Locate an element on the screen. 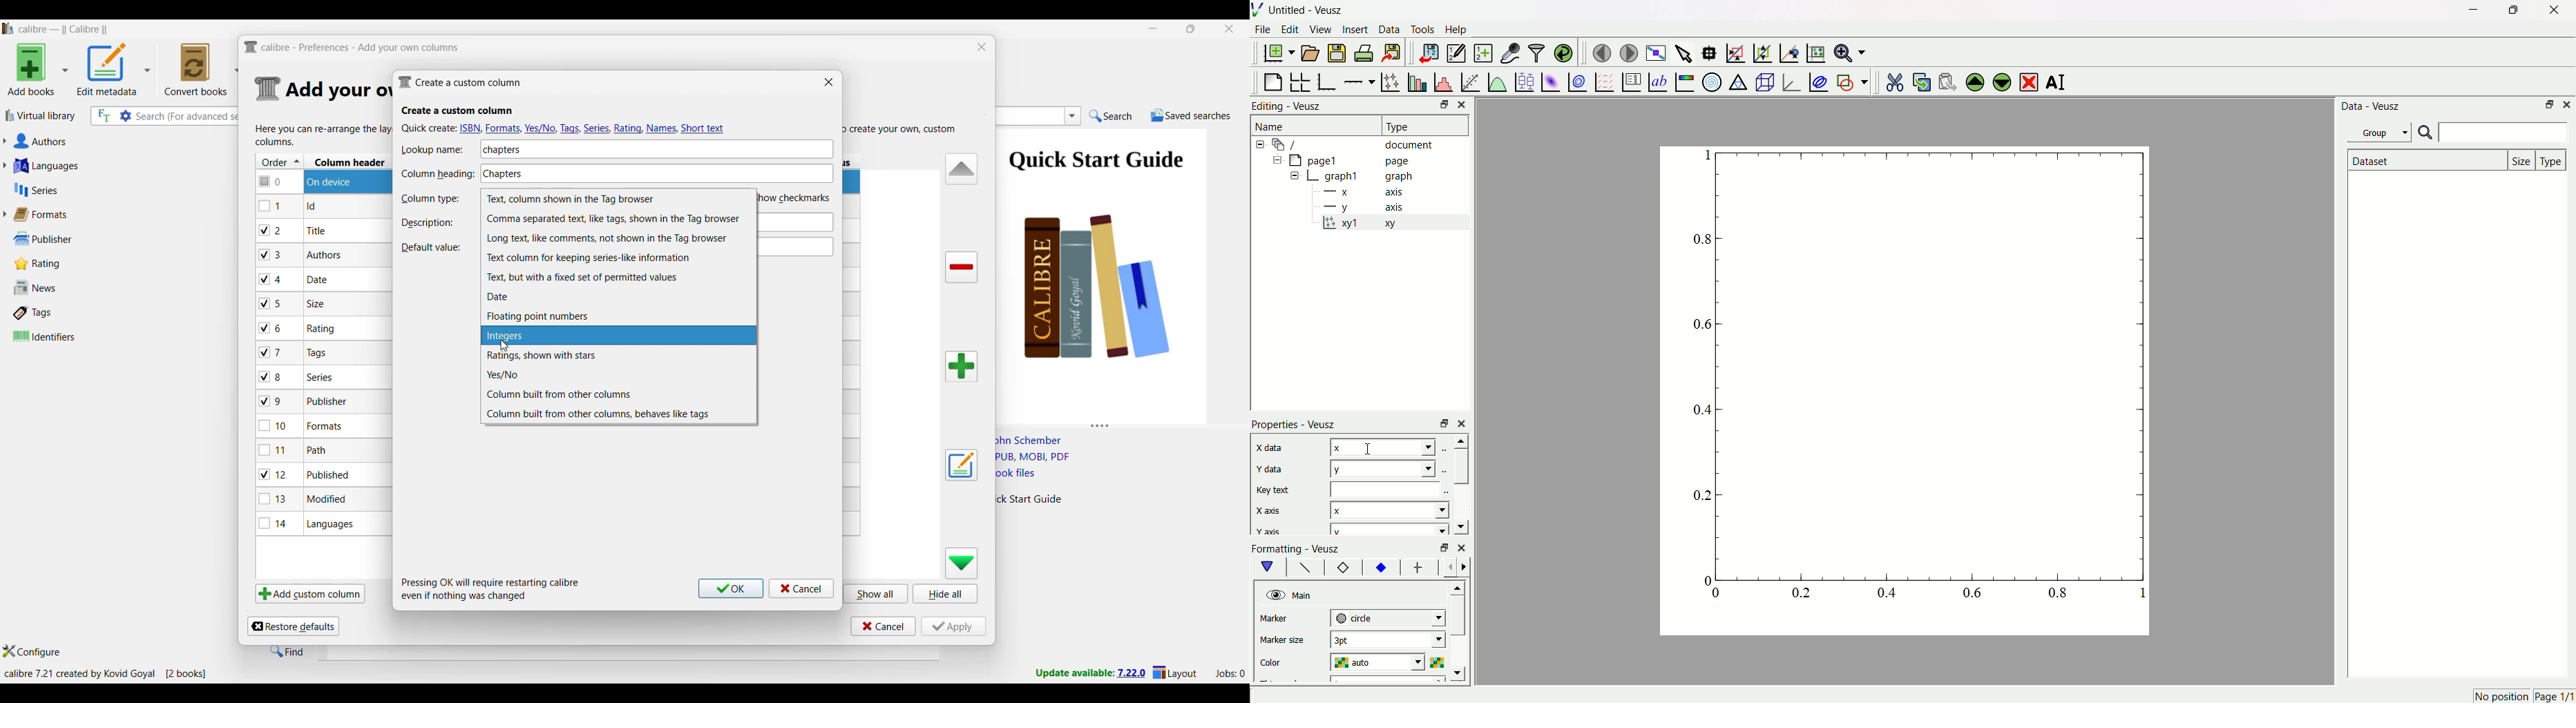 This screenshot has width=2576, height=728. checkbox - 14 is located at coordinates (273, 523).